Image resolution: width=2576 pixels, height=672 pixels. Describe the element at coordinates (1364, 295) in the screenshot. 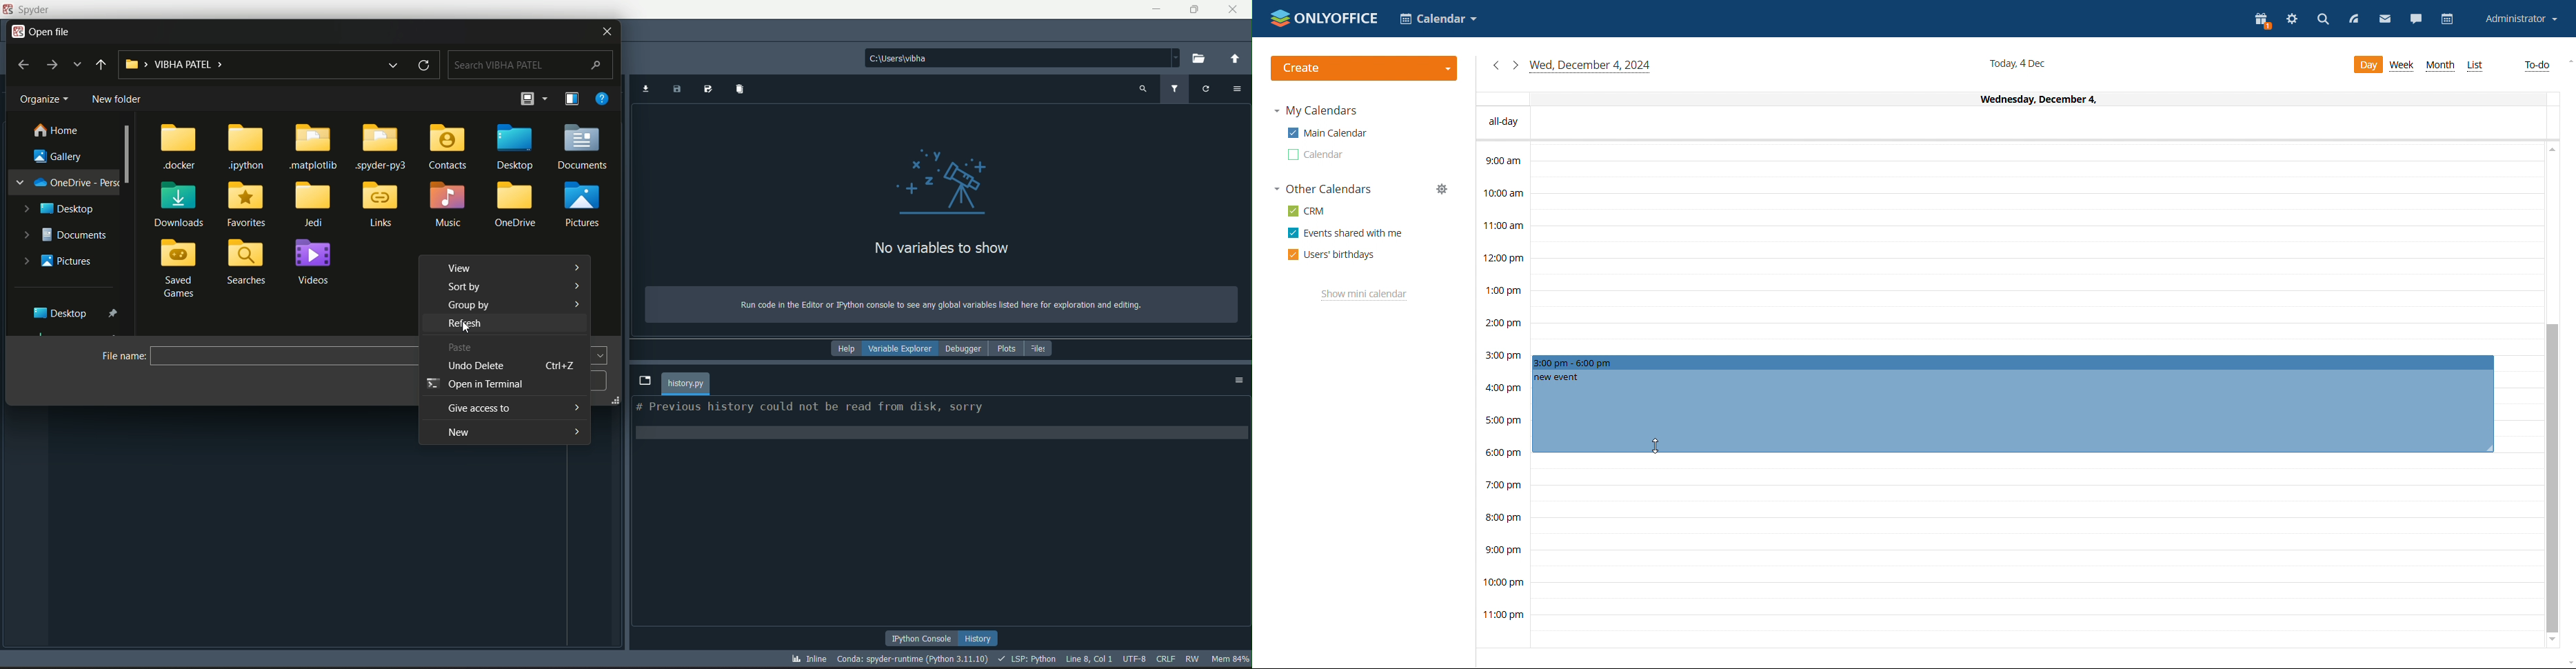

I see `show mini calendar` at that location.